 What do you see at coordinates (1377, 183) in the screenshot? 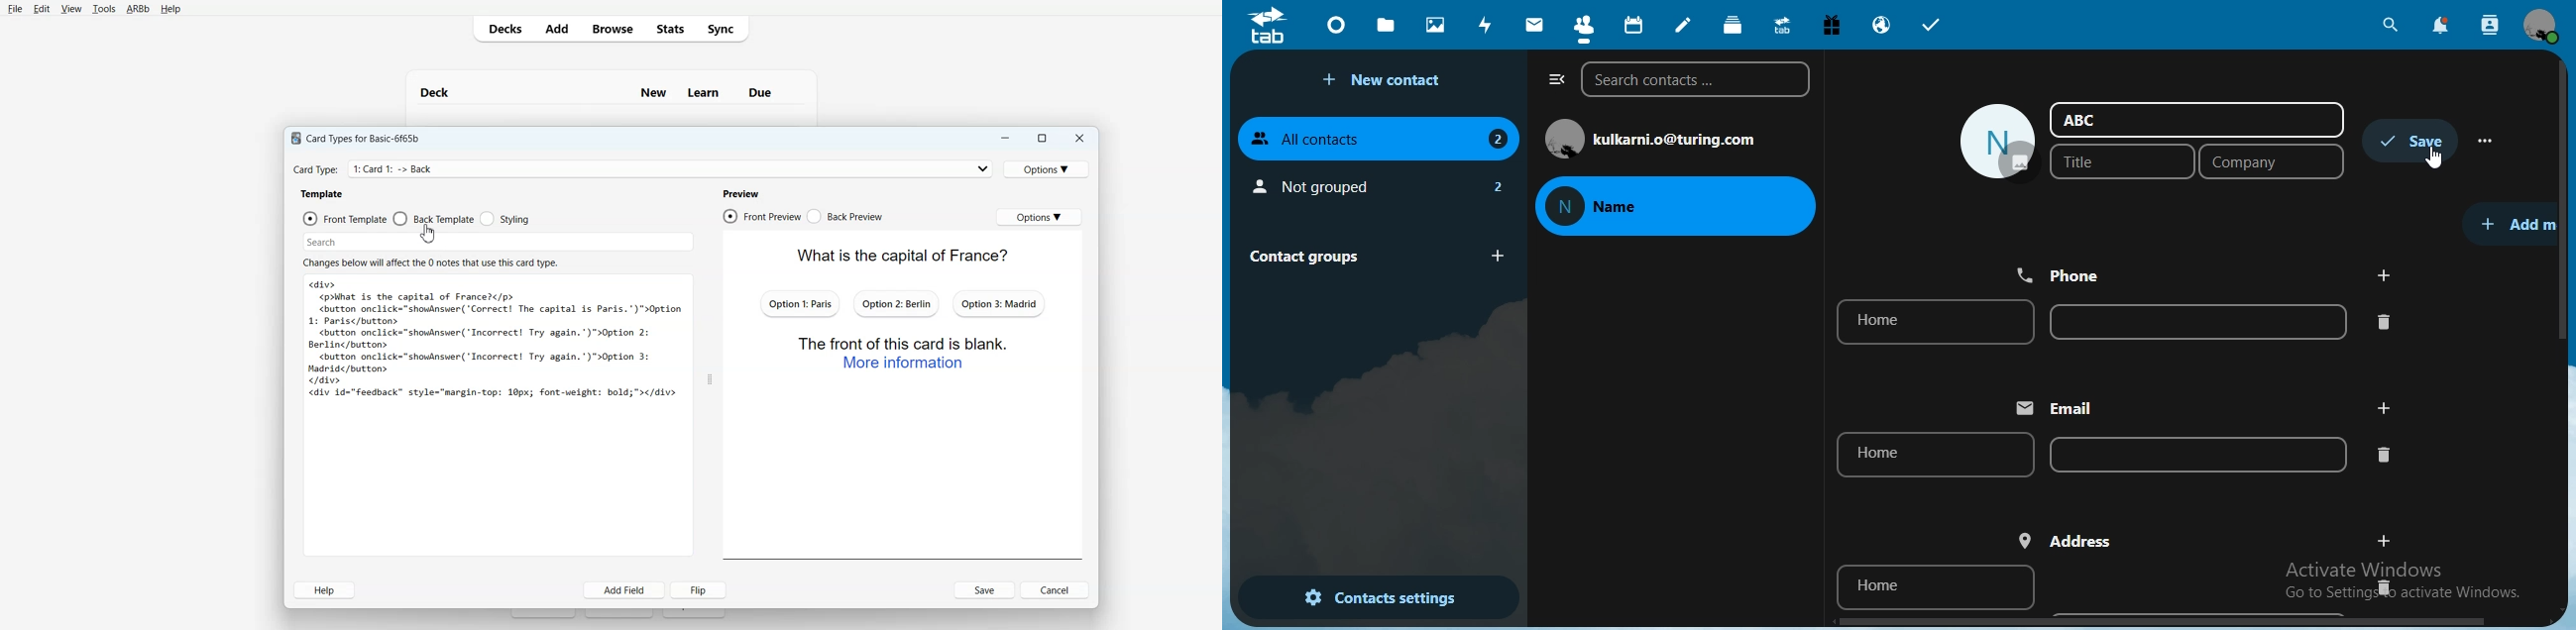
I see `not grouped` at bounding box center [1377, 183].